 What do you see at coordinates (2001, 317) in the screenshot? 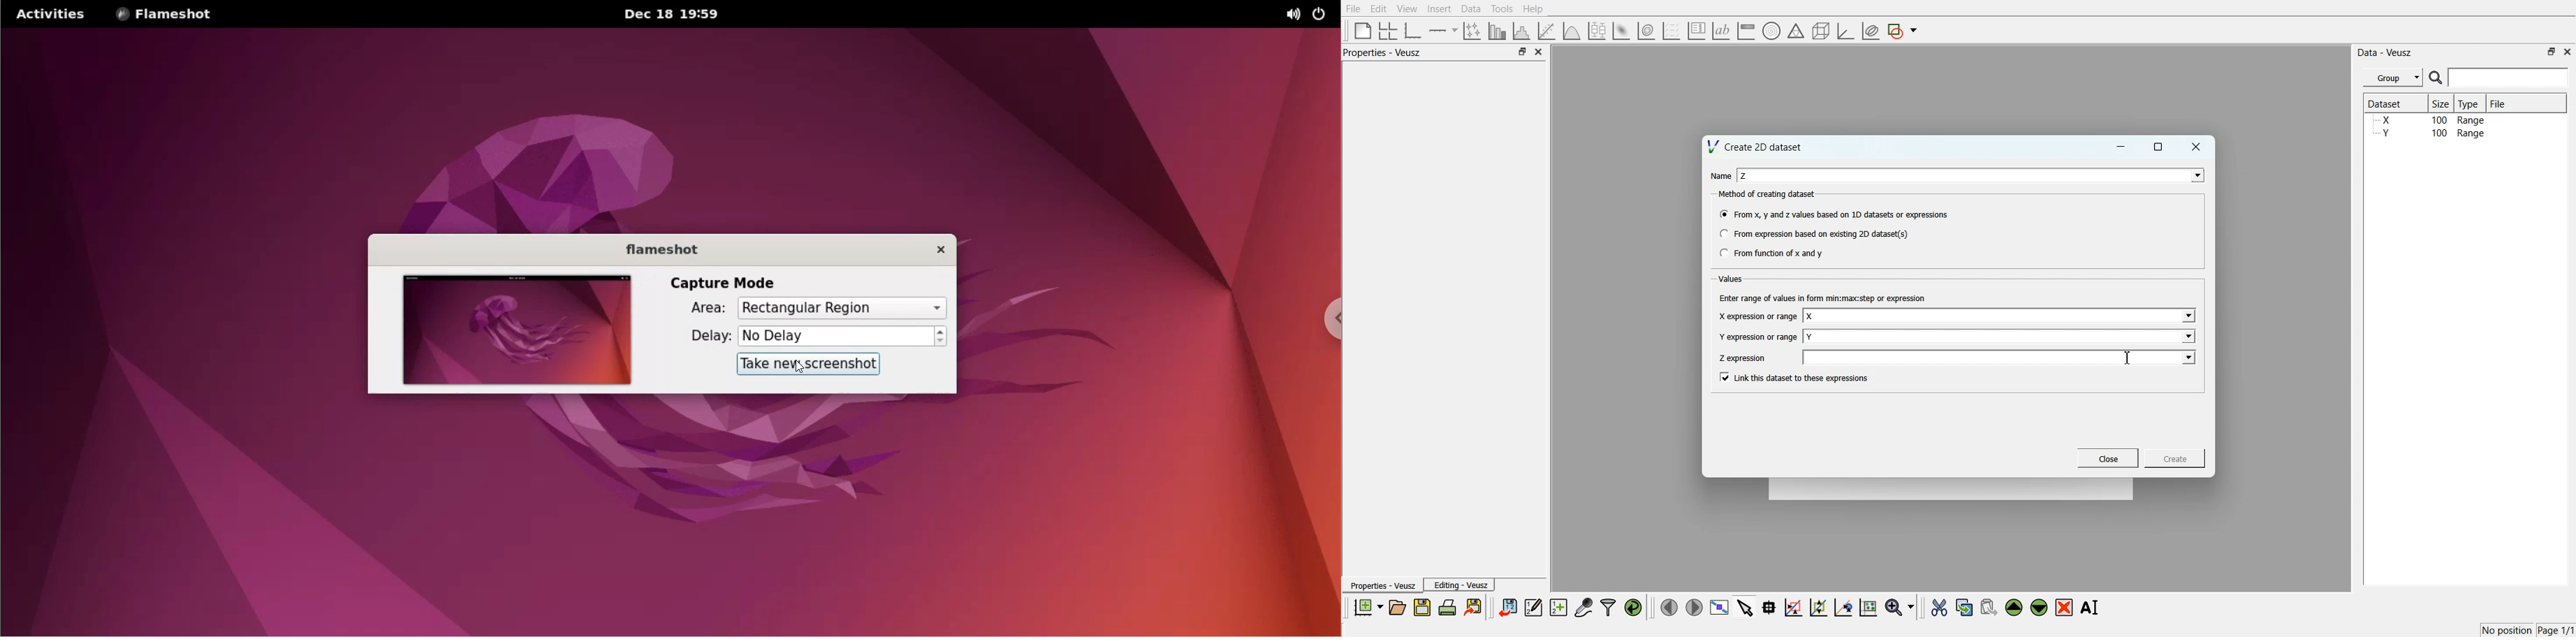
I see `Enter name` at bounding box center [2001, 317].